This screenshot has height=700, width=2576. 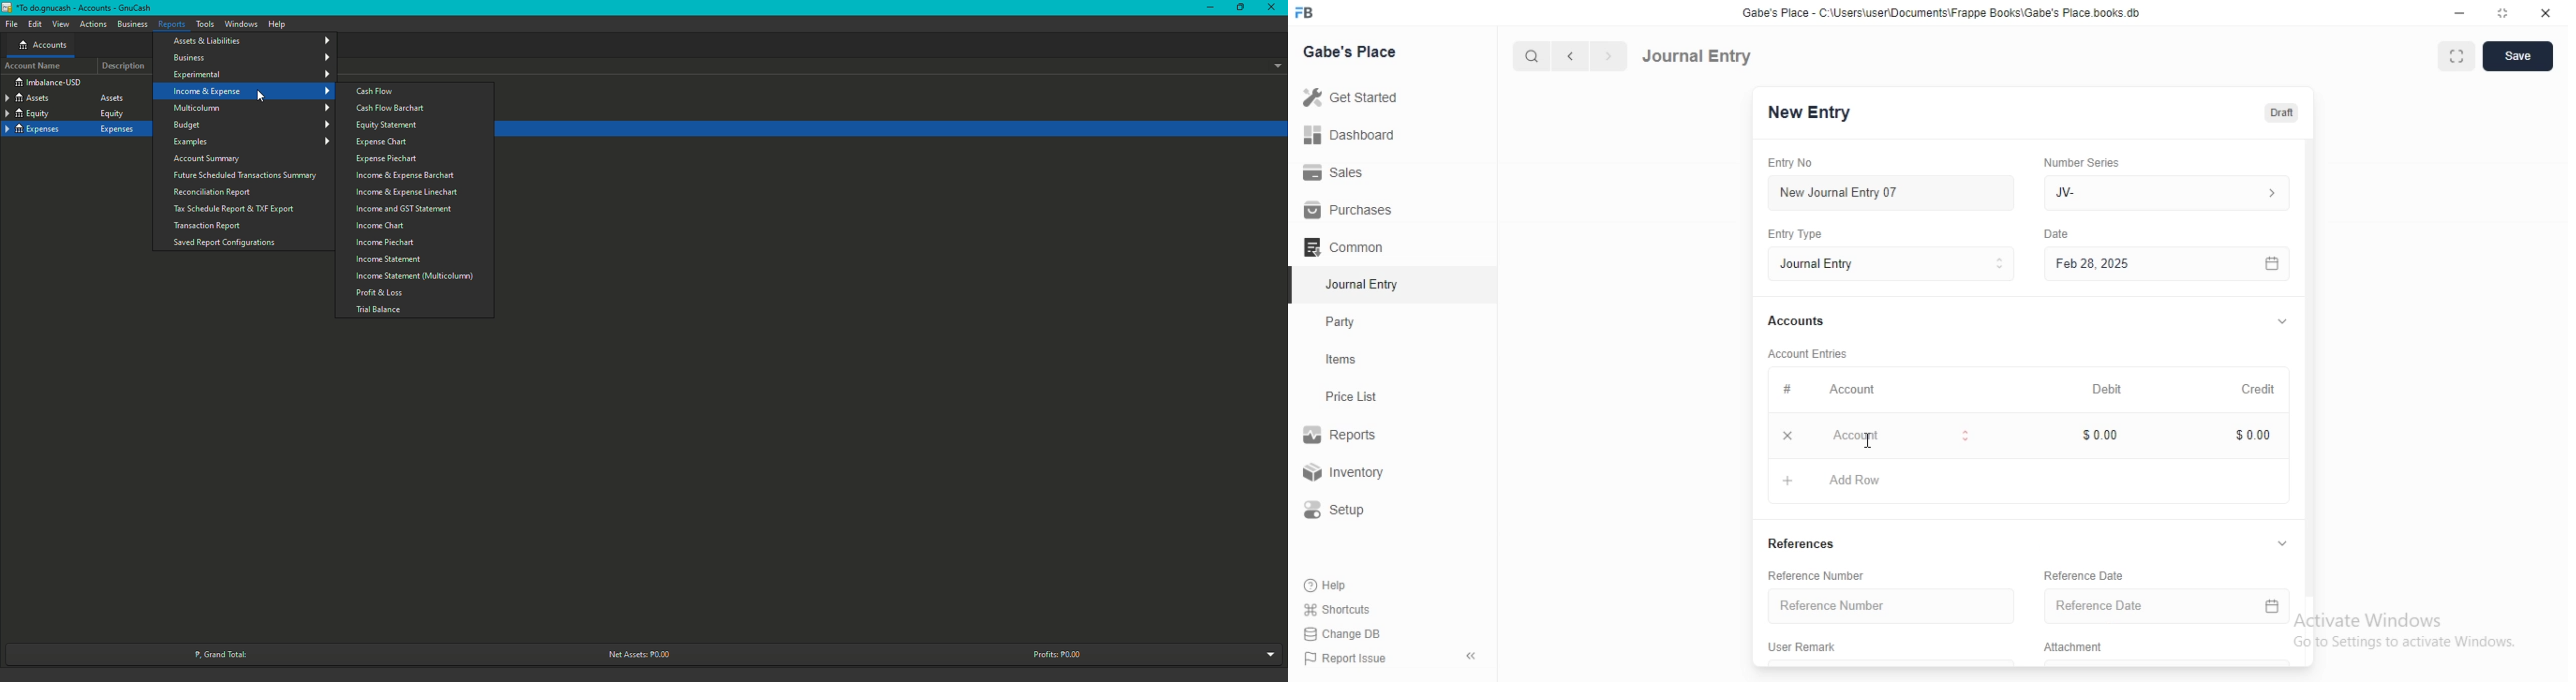 I want to click on close, so click(x=2546, y=12).